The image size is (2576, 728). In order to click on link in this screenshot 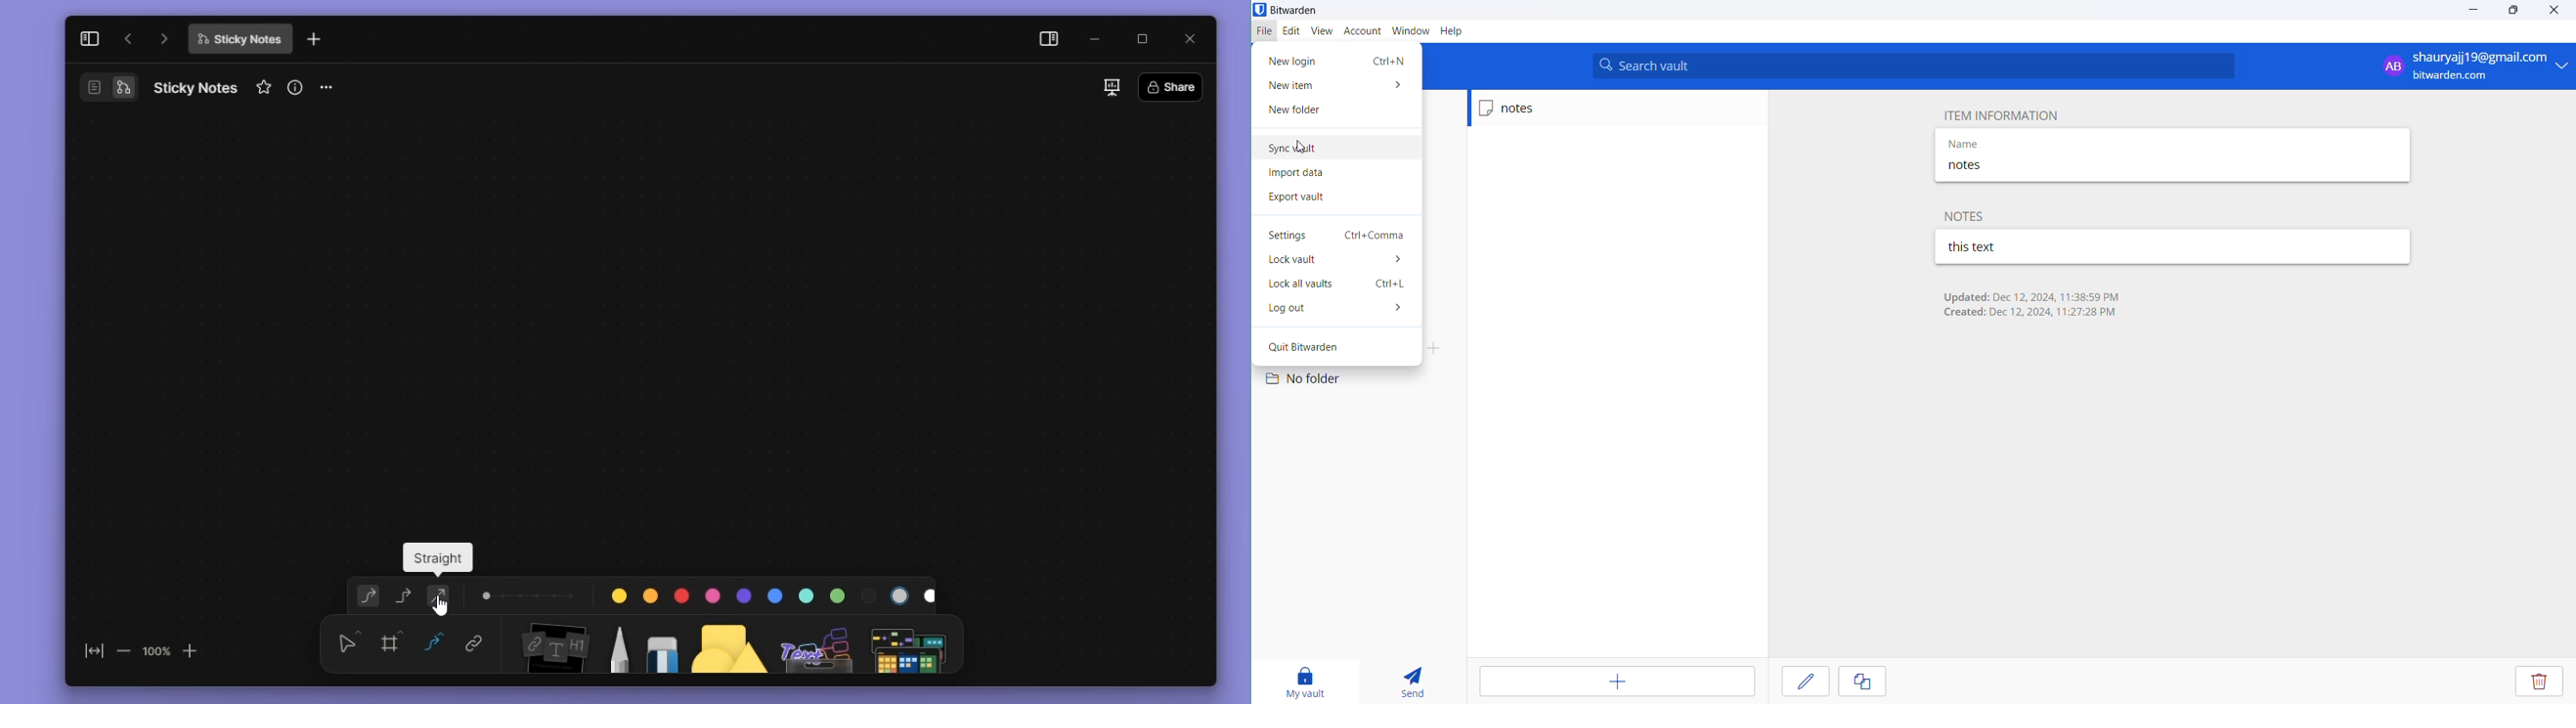, I will do `click(474, 645)`.